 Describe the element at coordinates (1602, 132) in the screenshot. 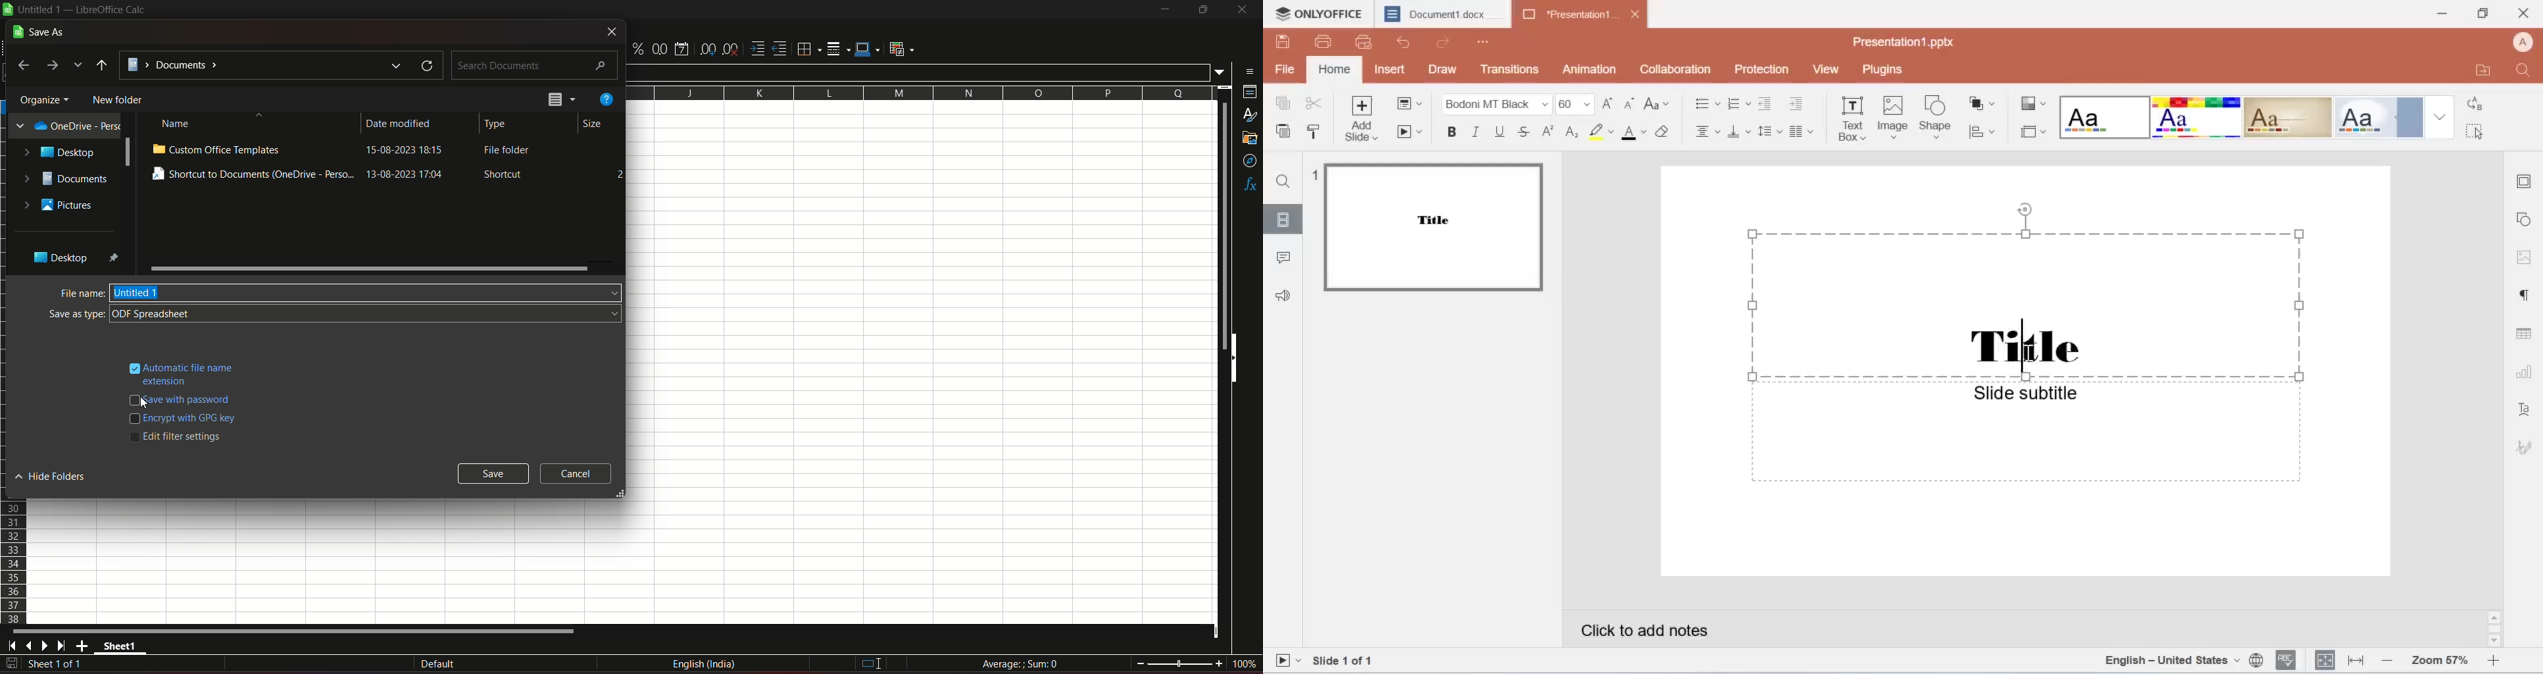

I see `color` at that location.